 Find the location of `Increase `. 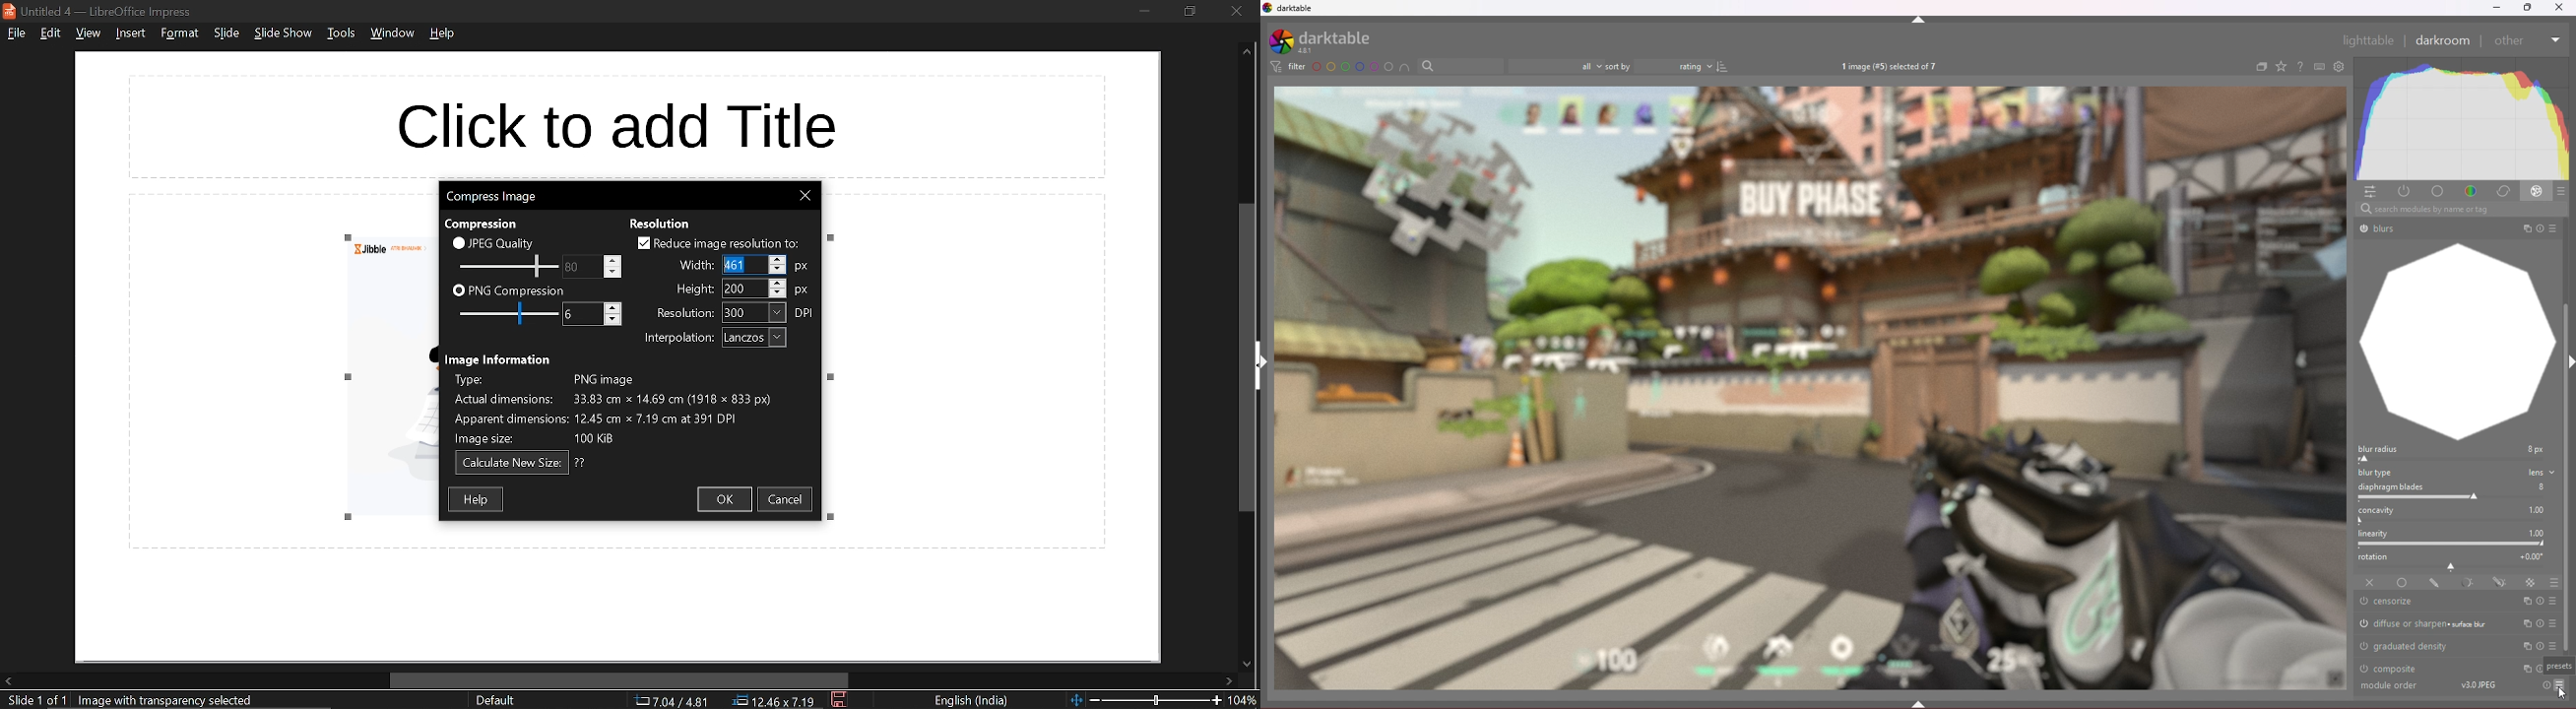

Increase  is located at coordinates (779, 259).